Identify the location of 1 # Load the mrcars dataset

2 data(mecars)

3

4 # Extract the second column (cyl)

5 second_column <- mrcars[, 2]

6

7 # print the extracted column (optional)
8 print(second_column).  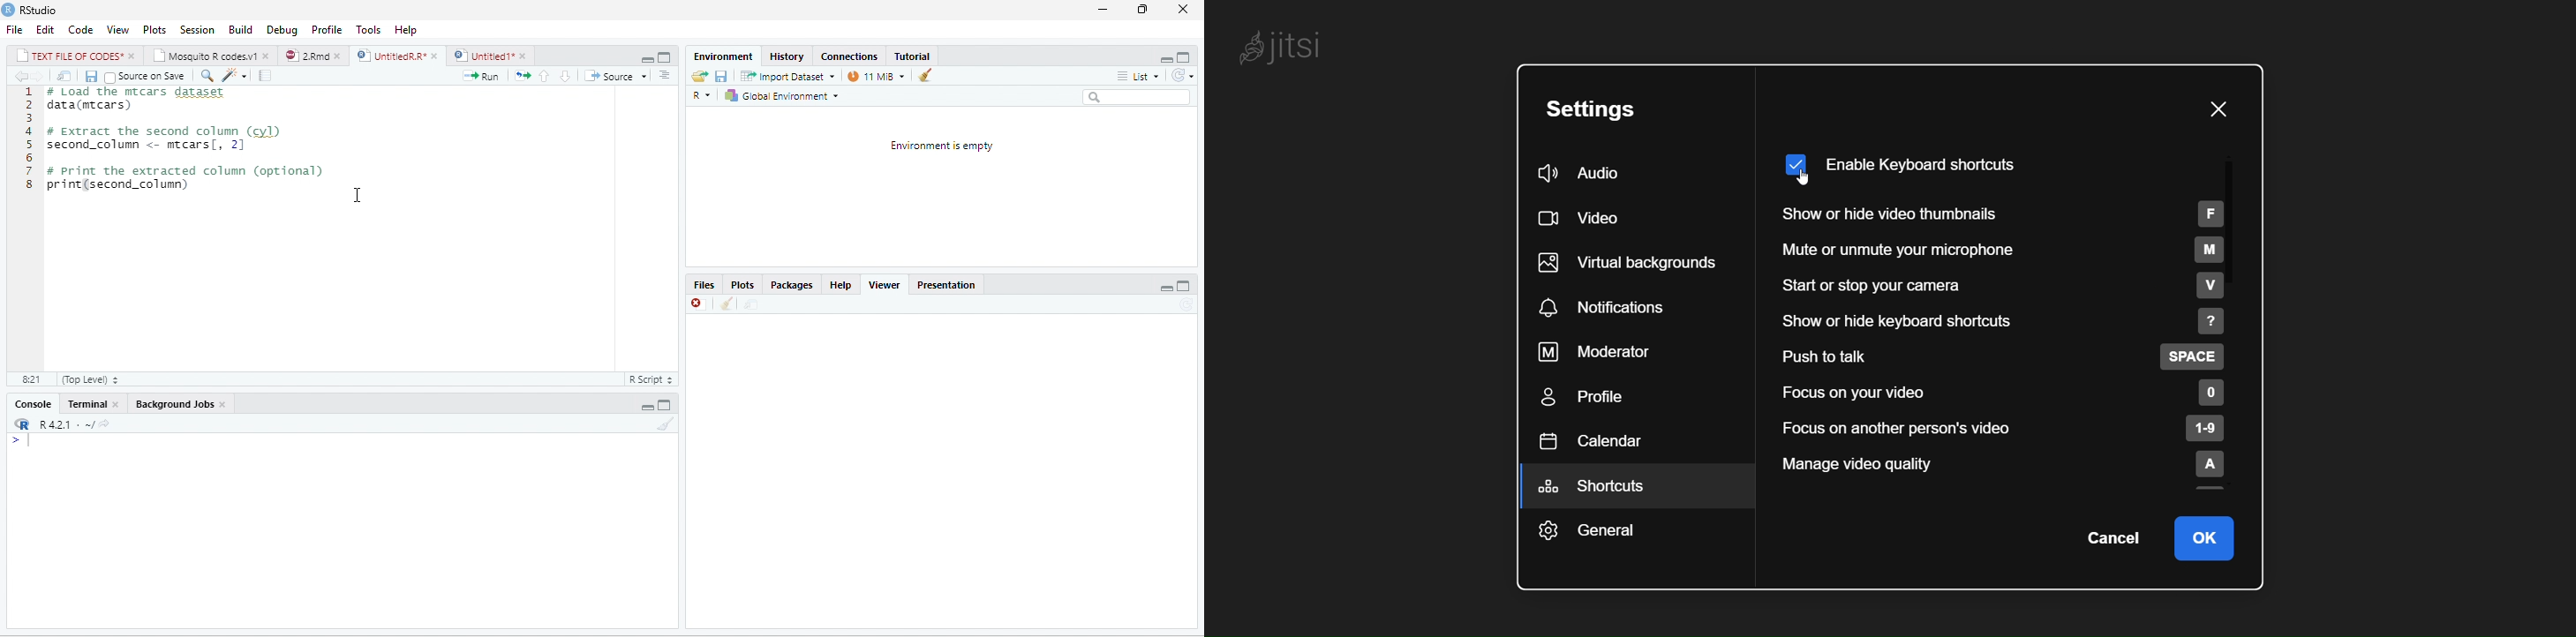
(183, 141).